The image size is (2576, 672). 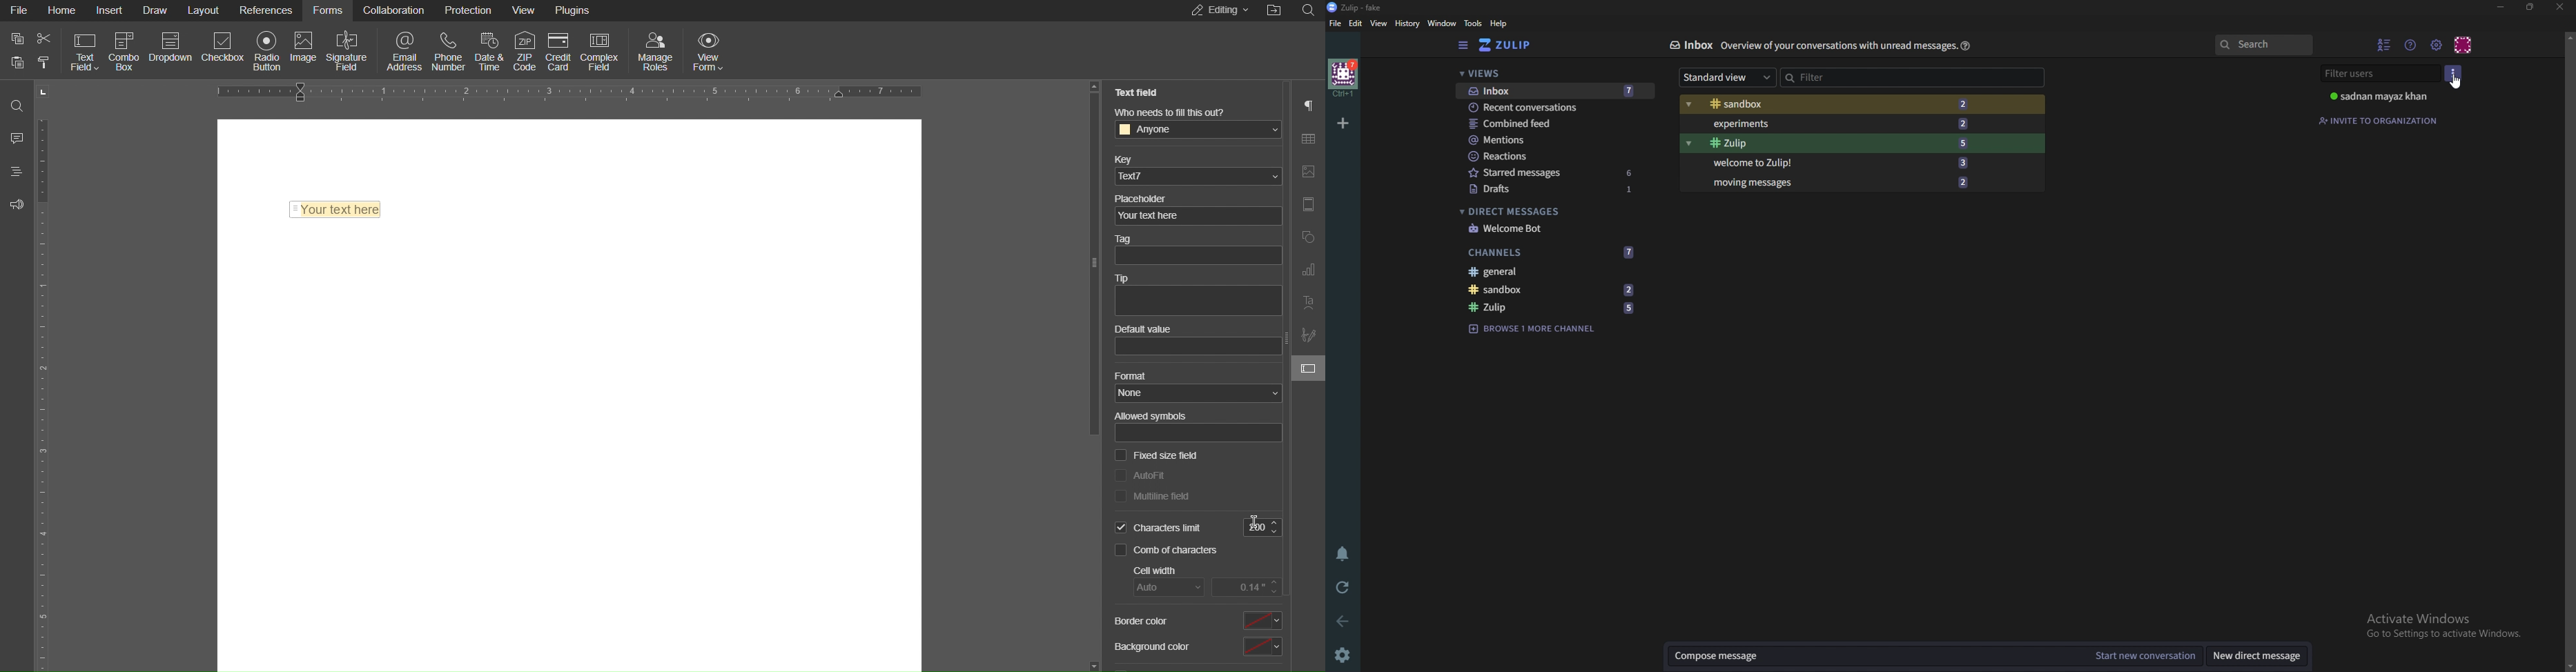 What do you see at coordinates (112, 11) in the screenshot?
I see `Insert` at bounding box center [112, 11].